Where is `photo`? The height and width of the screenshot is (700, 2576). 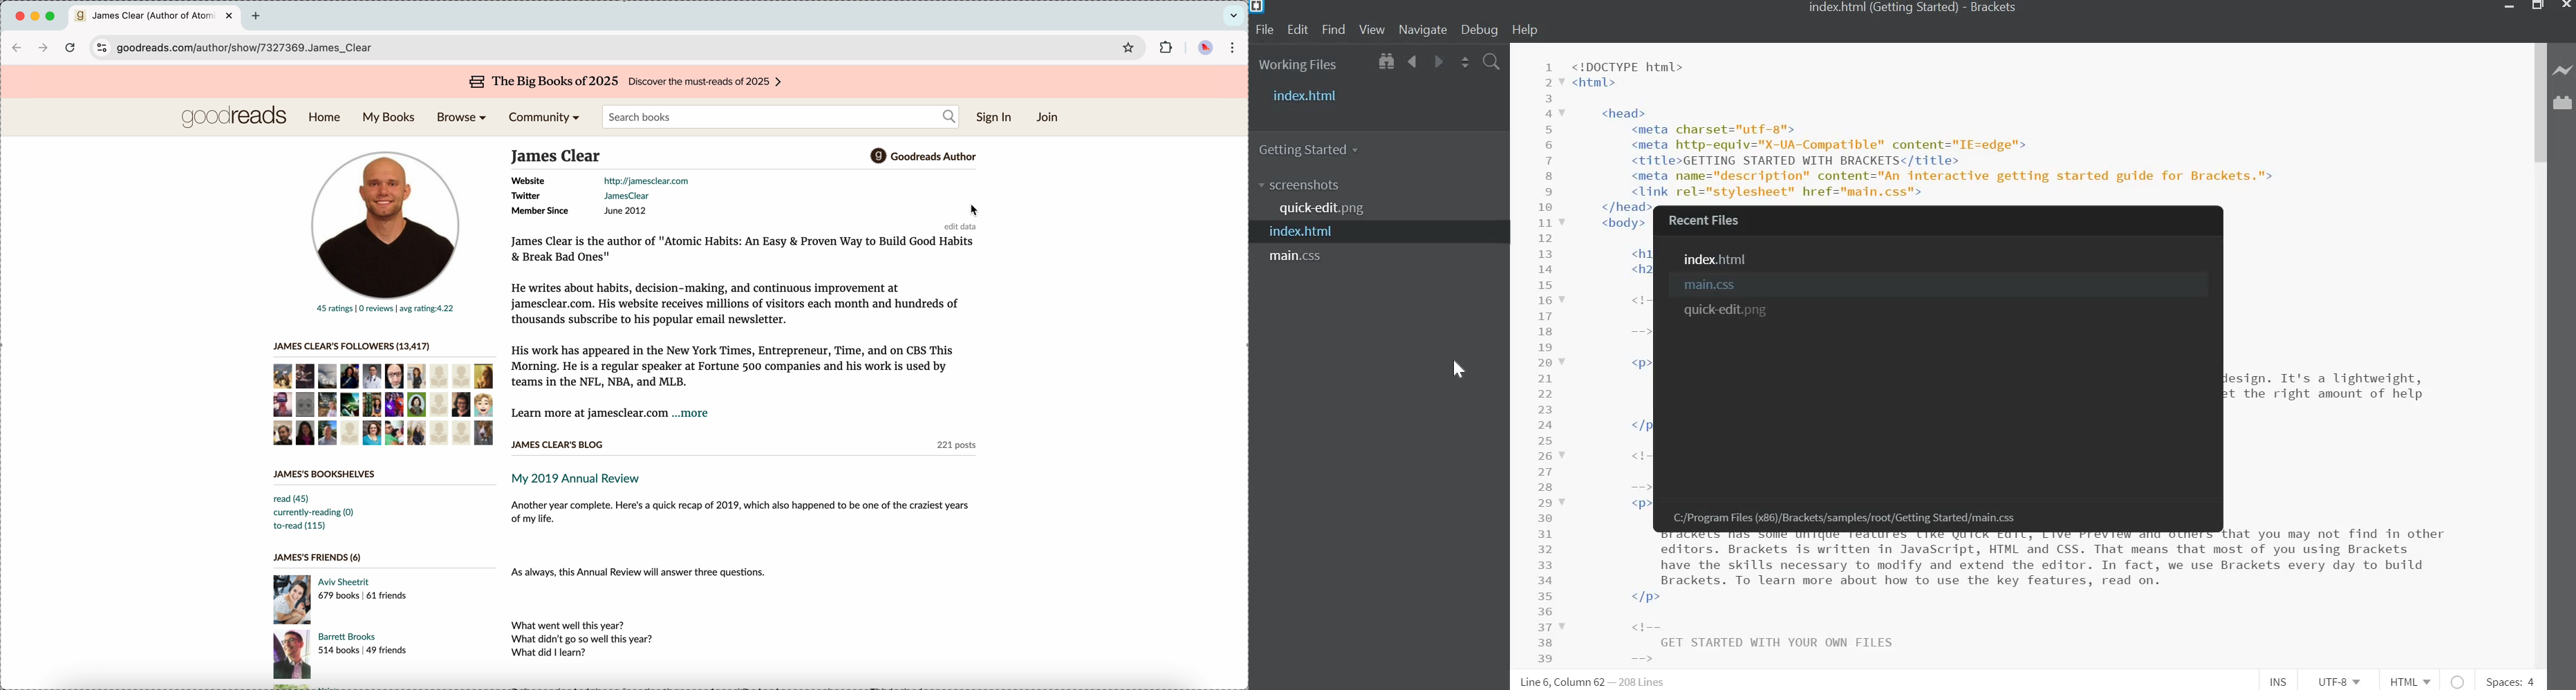 photo is located at coordinates (292, 599).